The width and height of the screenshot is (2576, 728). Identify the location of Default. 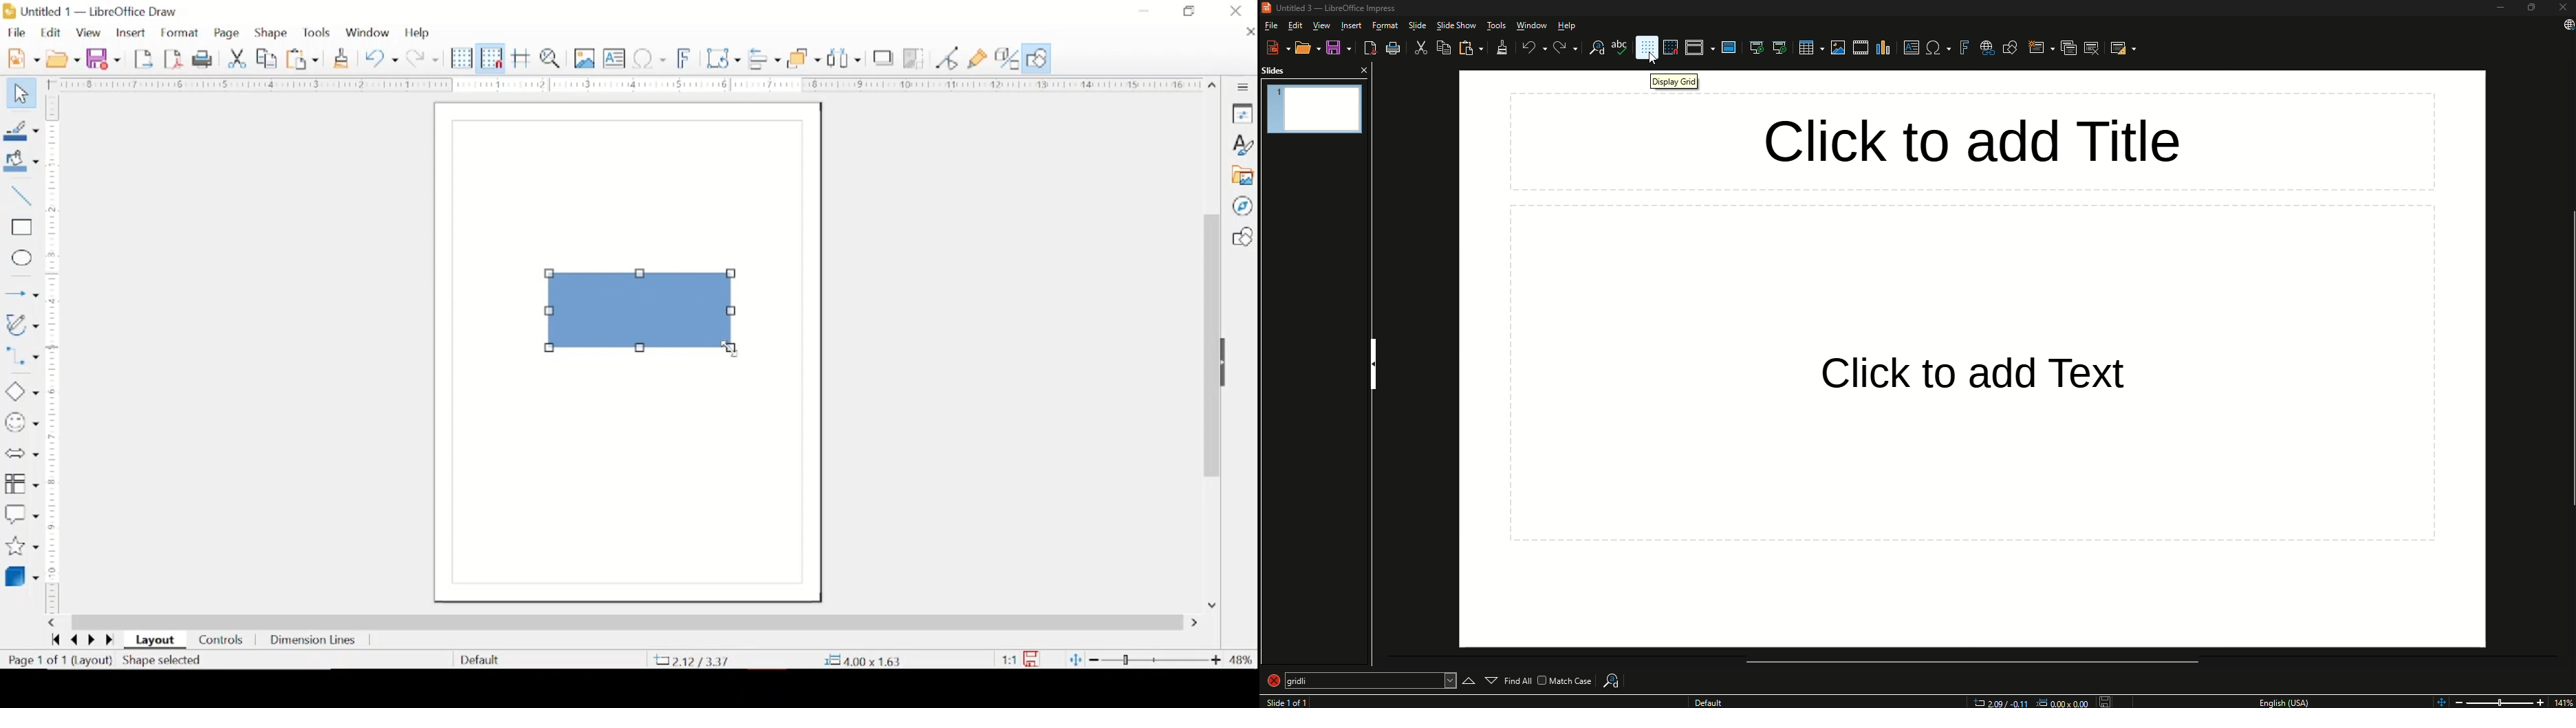
(1709, 701).